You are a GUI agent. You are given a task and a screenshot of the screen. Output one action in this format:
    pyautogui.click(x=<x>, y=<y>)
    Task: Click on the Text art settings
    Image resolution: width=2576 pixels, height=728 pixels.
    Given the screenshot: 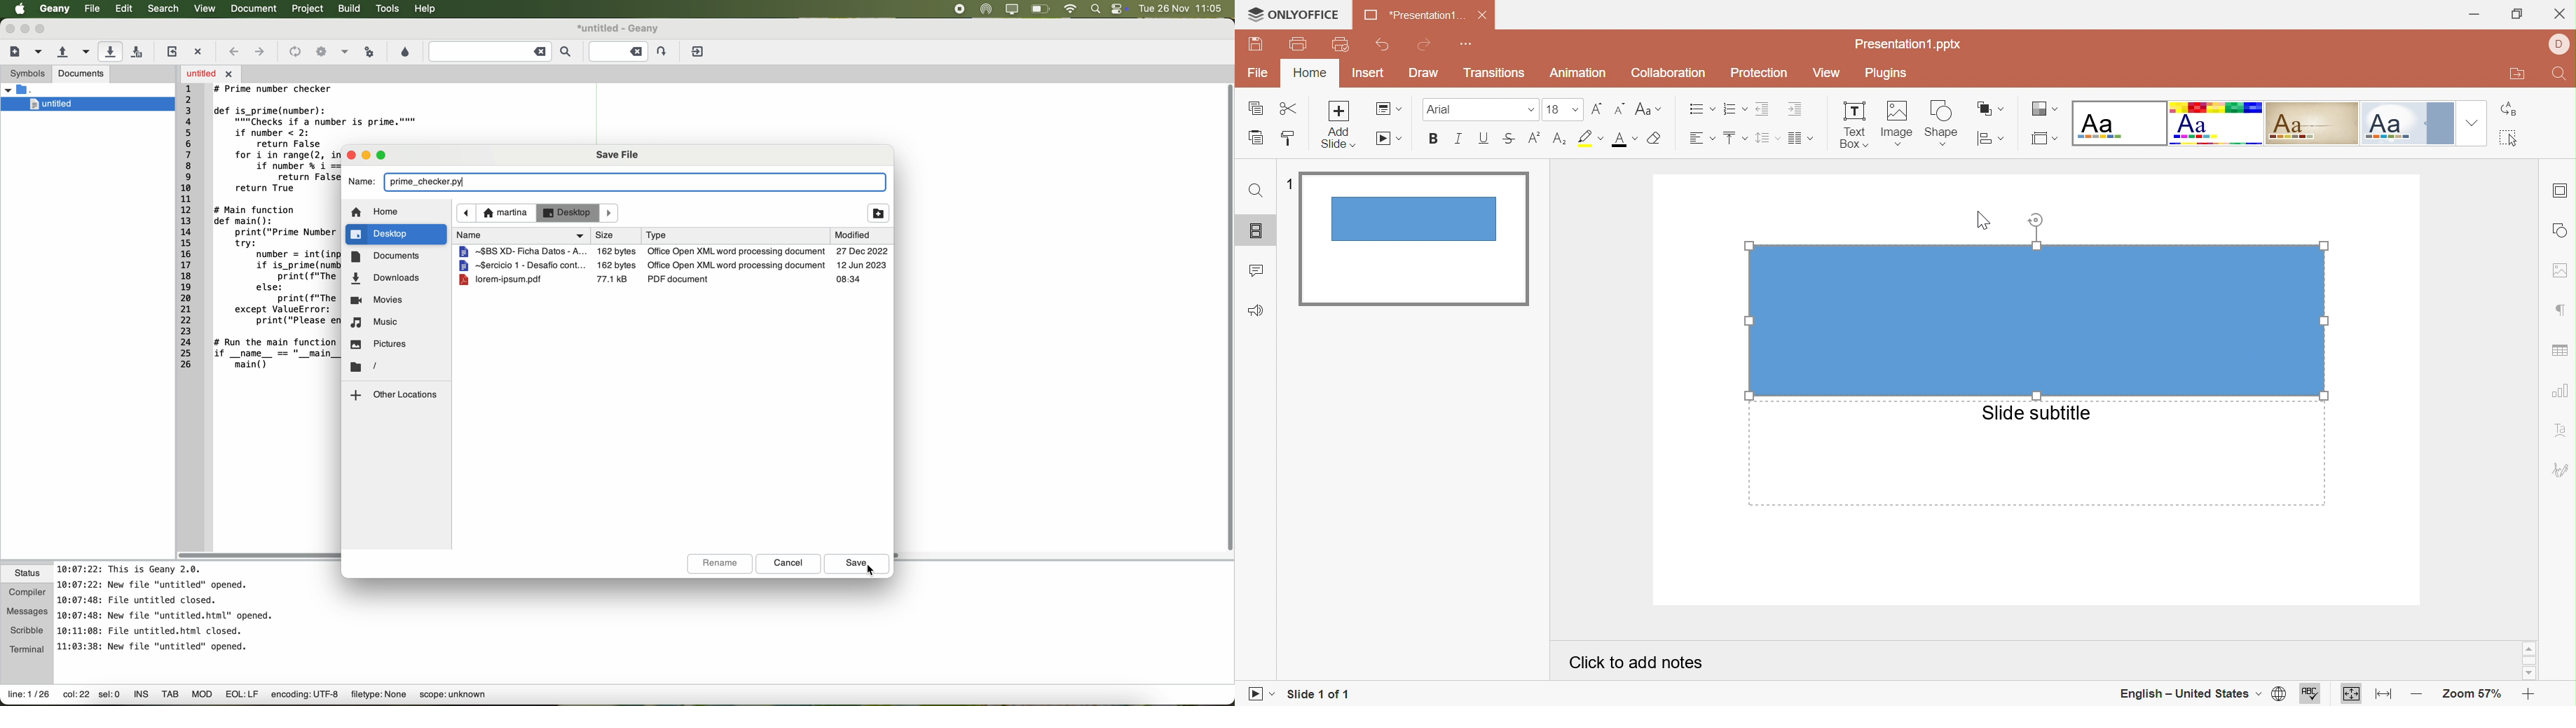 What is the action you would take?
    pyautogui.click(x=2562, y=429)
    